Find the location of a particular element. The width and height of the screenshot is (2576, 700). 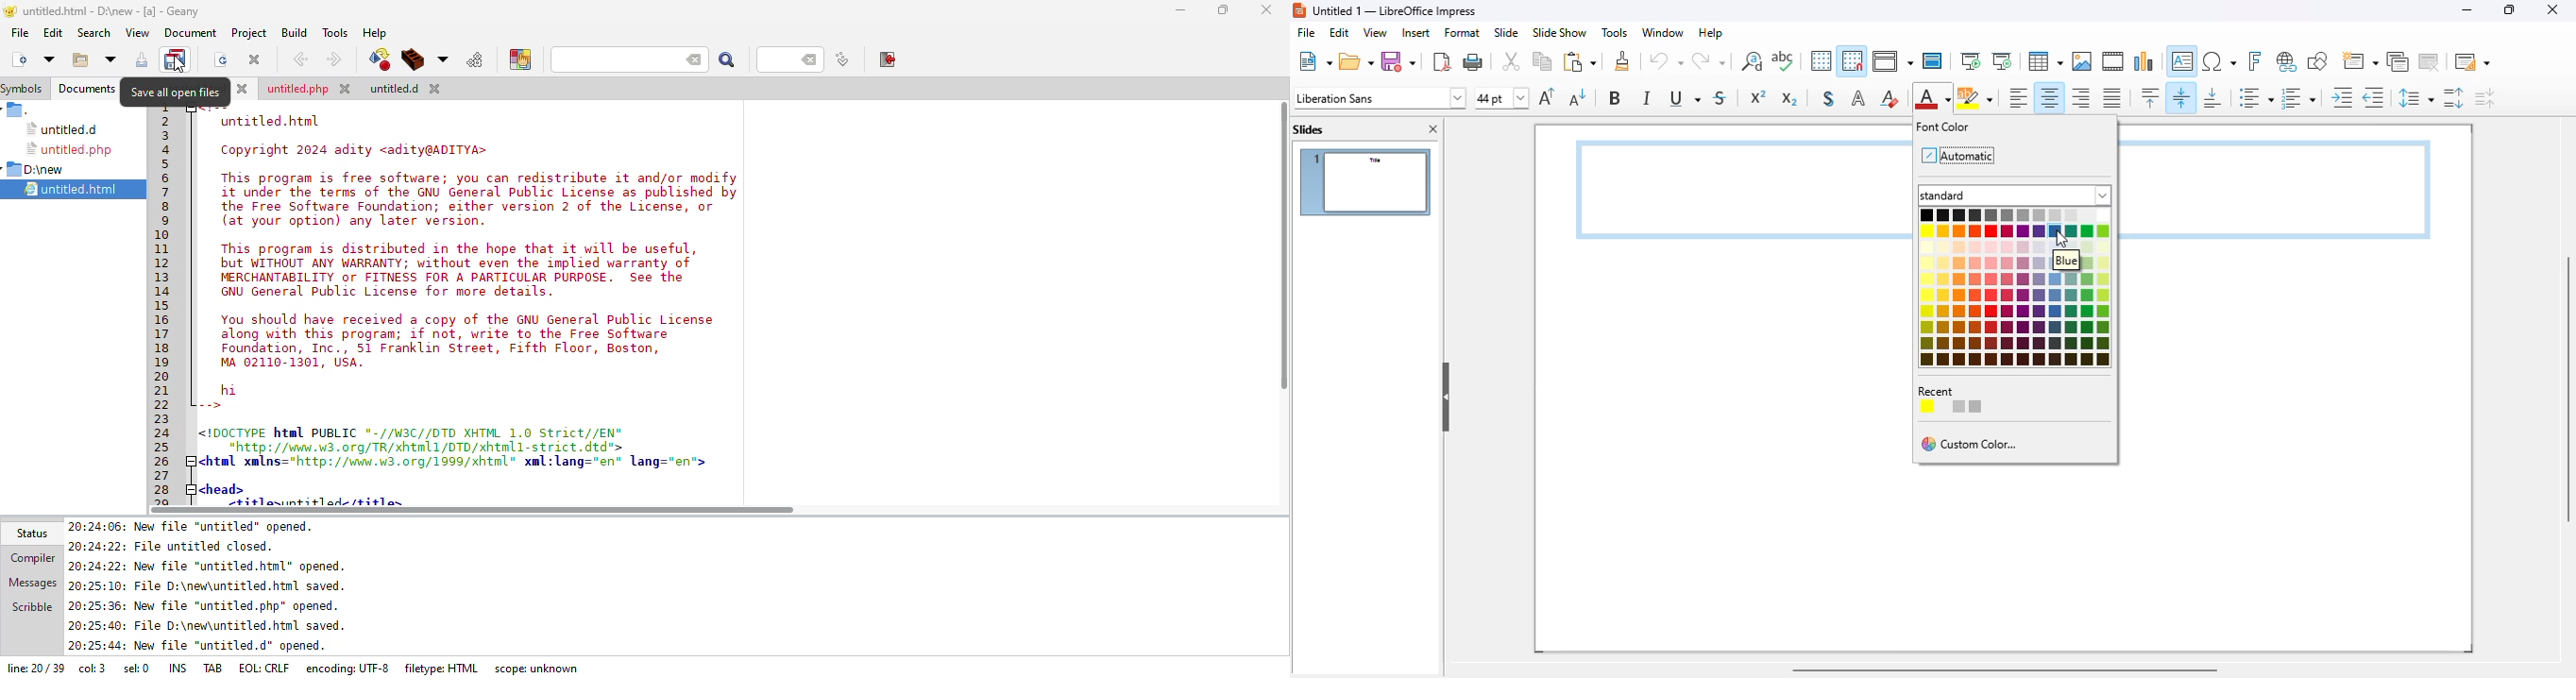

italic is located at coordinates (1648, 98).